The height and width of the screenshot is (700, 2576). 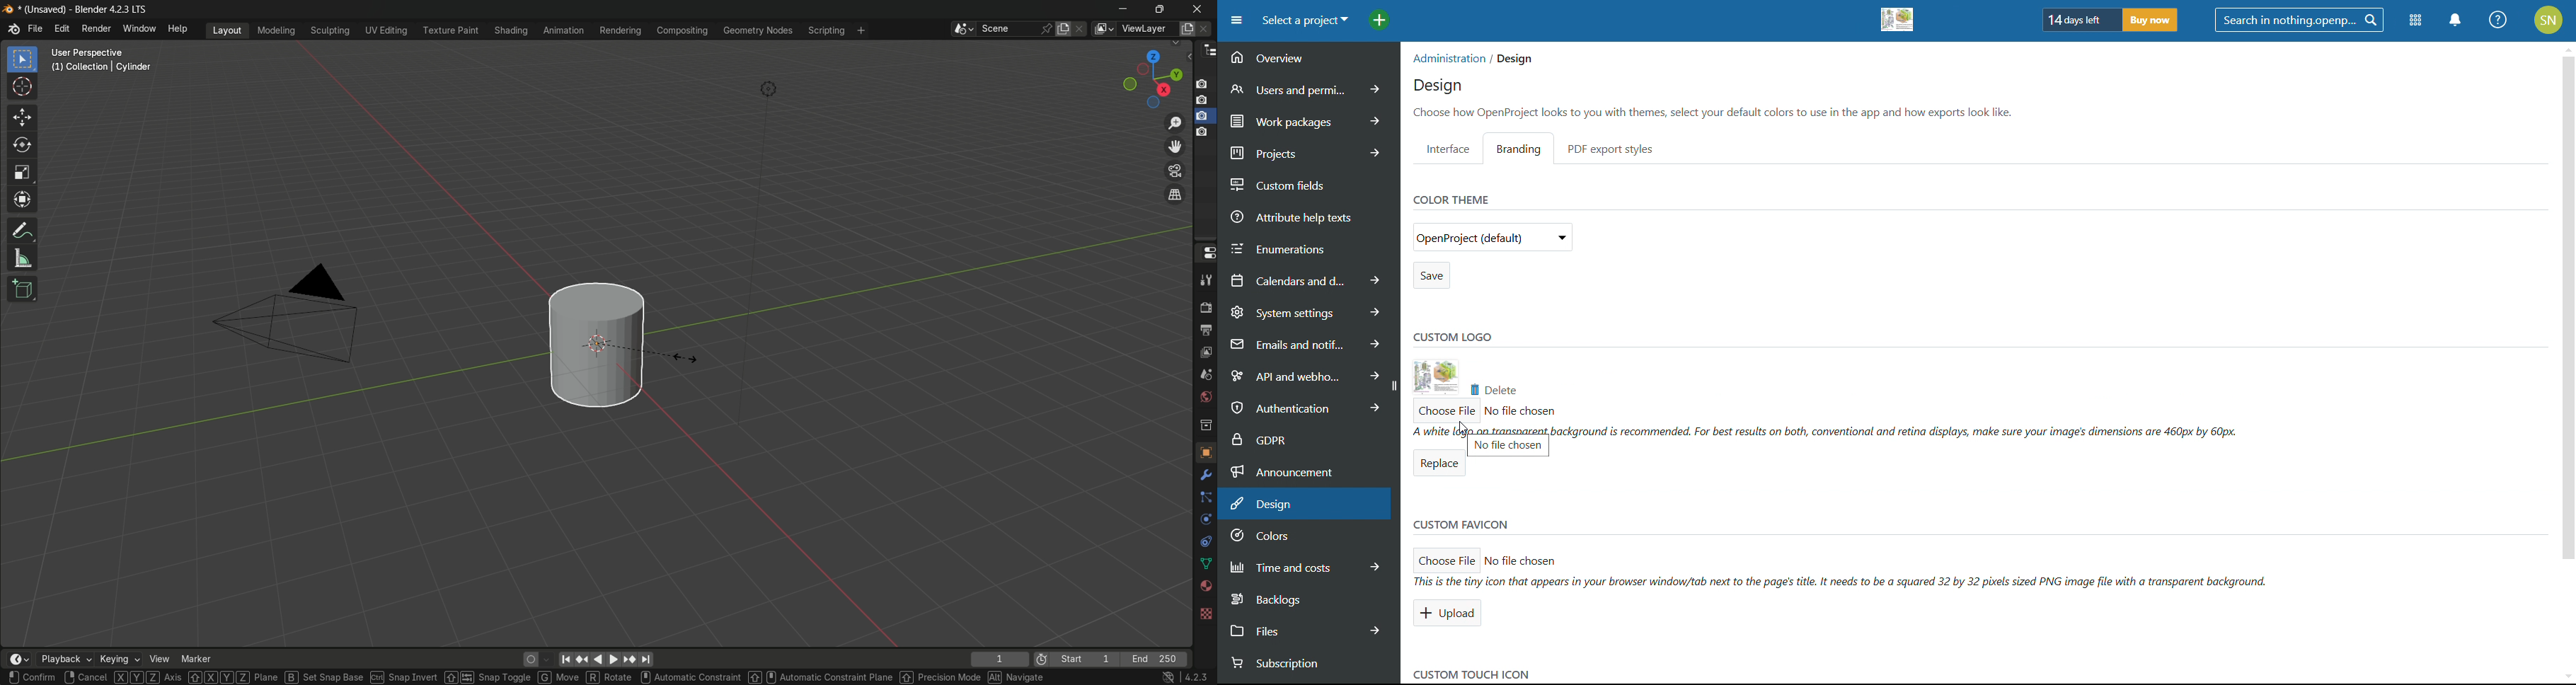 I want to click on use Alt to Navigate , so click(x=1019, y=677).